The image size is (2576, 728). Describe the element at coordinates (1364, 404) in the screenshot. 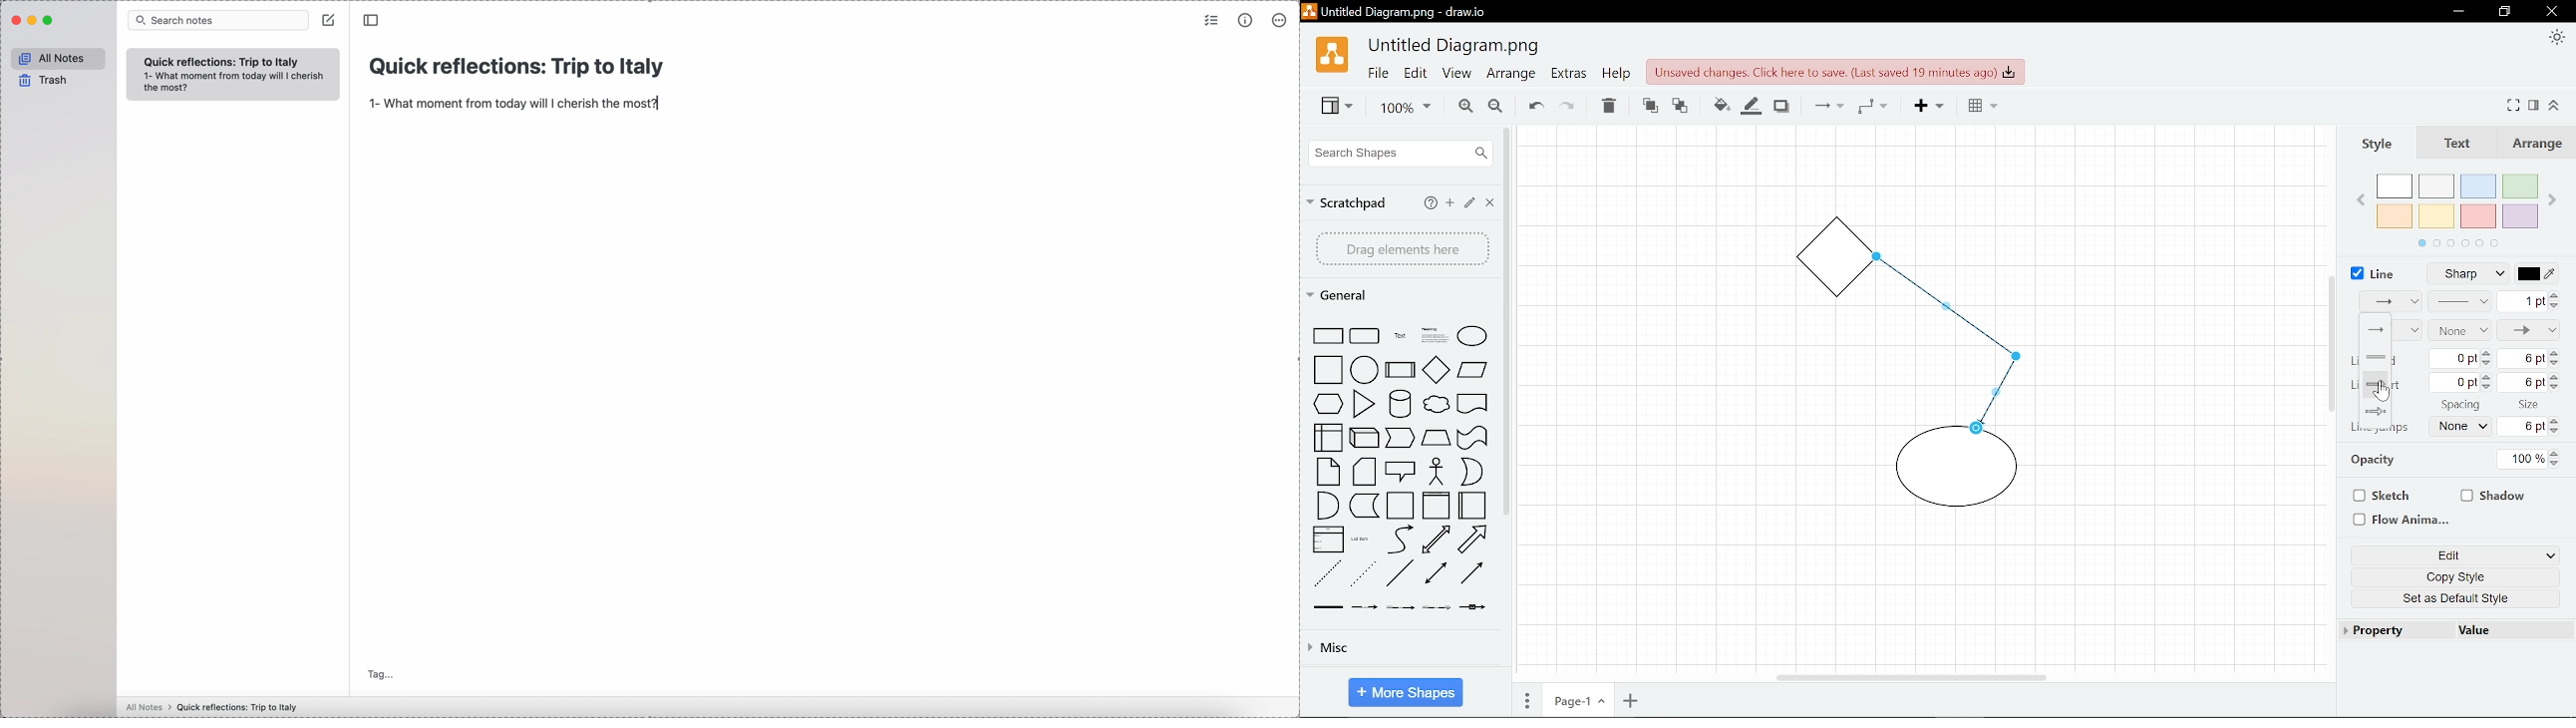

I see `shape` at that location.